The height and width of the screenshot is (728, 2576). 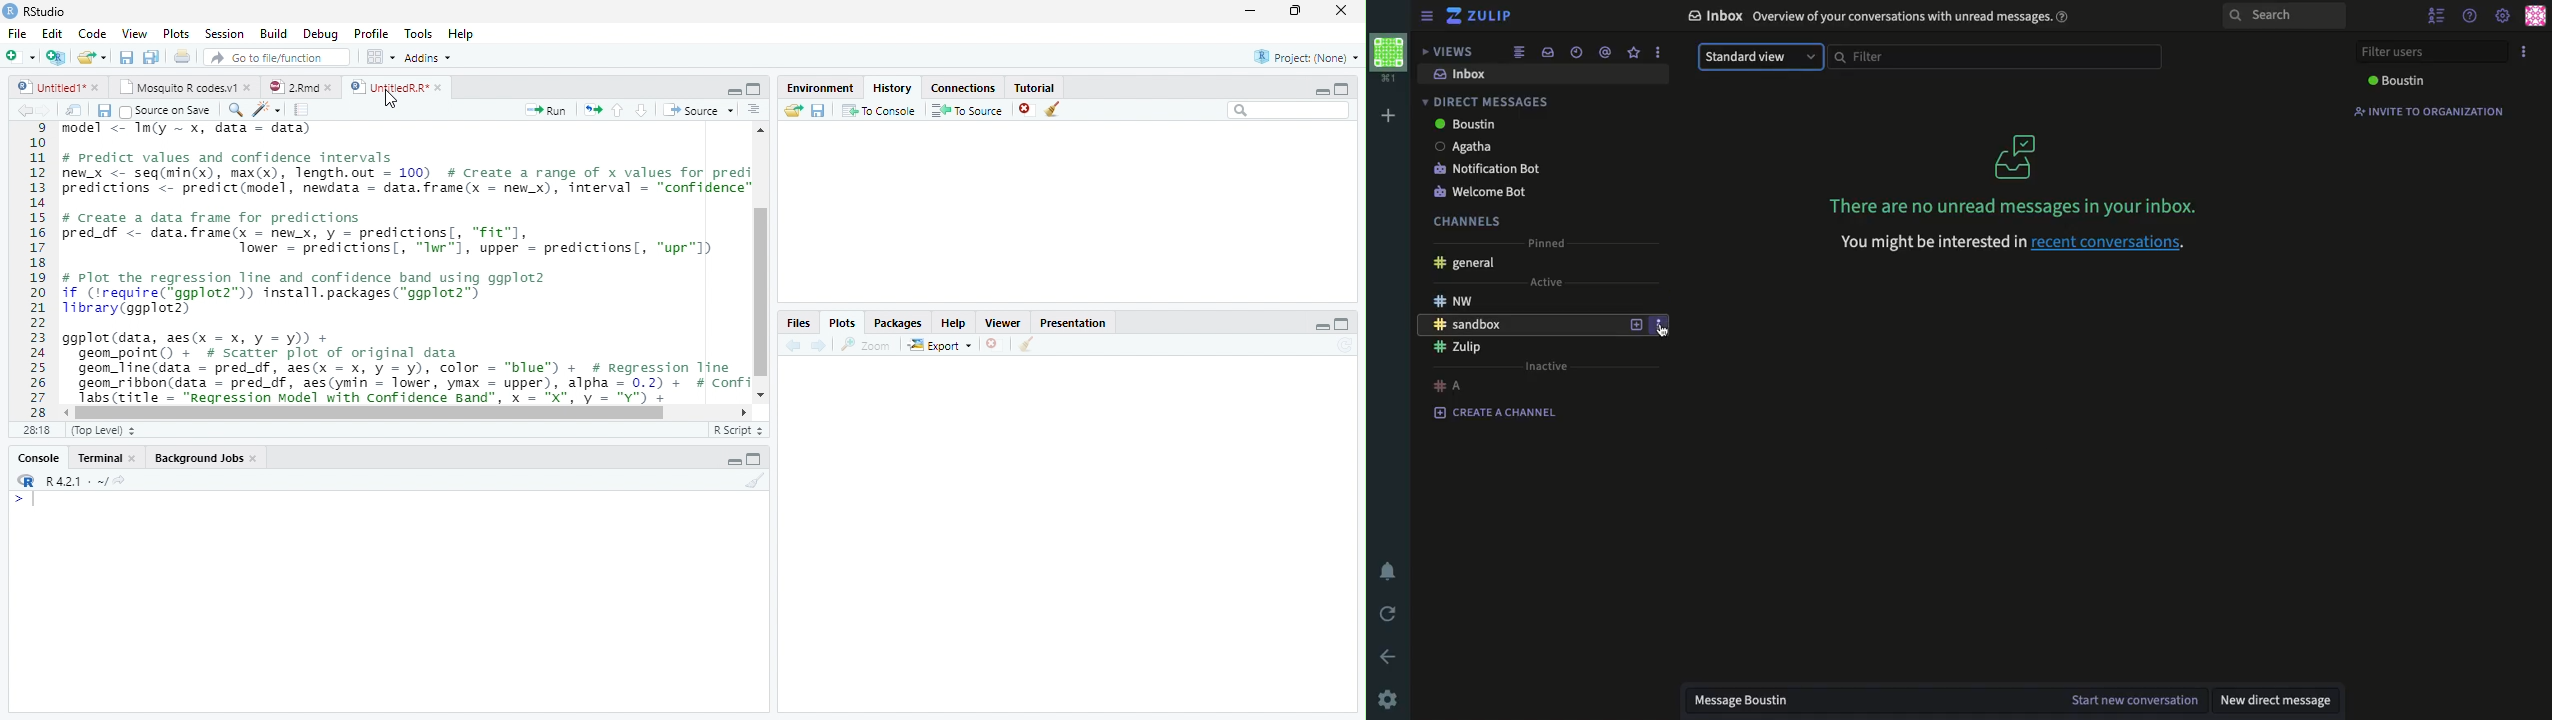 I want to click on Help, so click(x=462, y=35).